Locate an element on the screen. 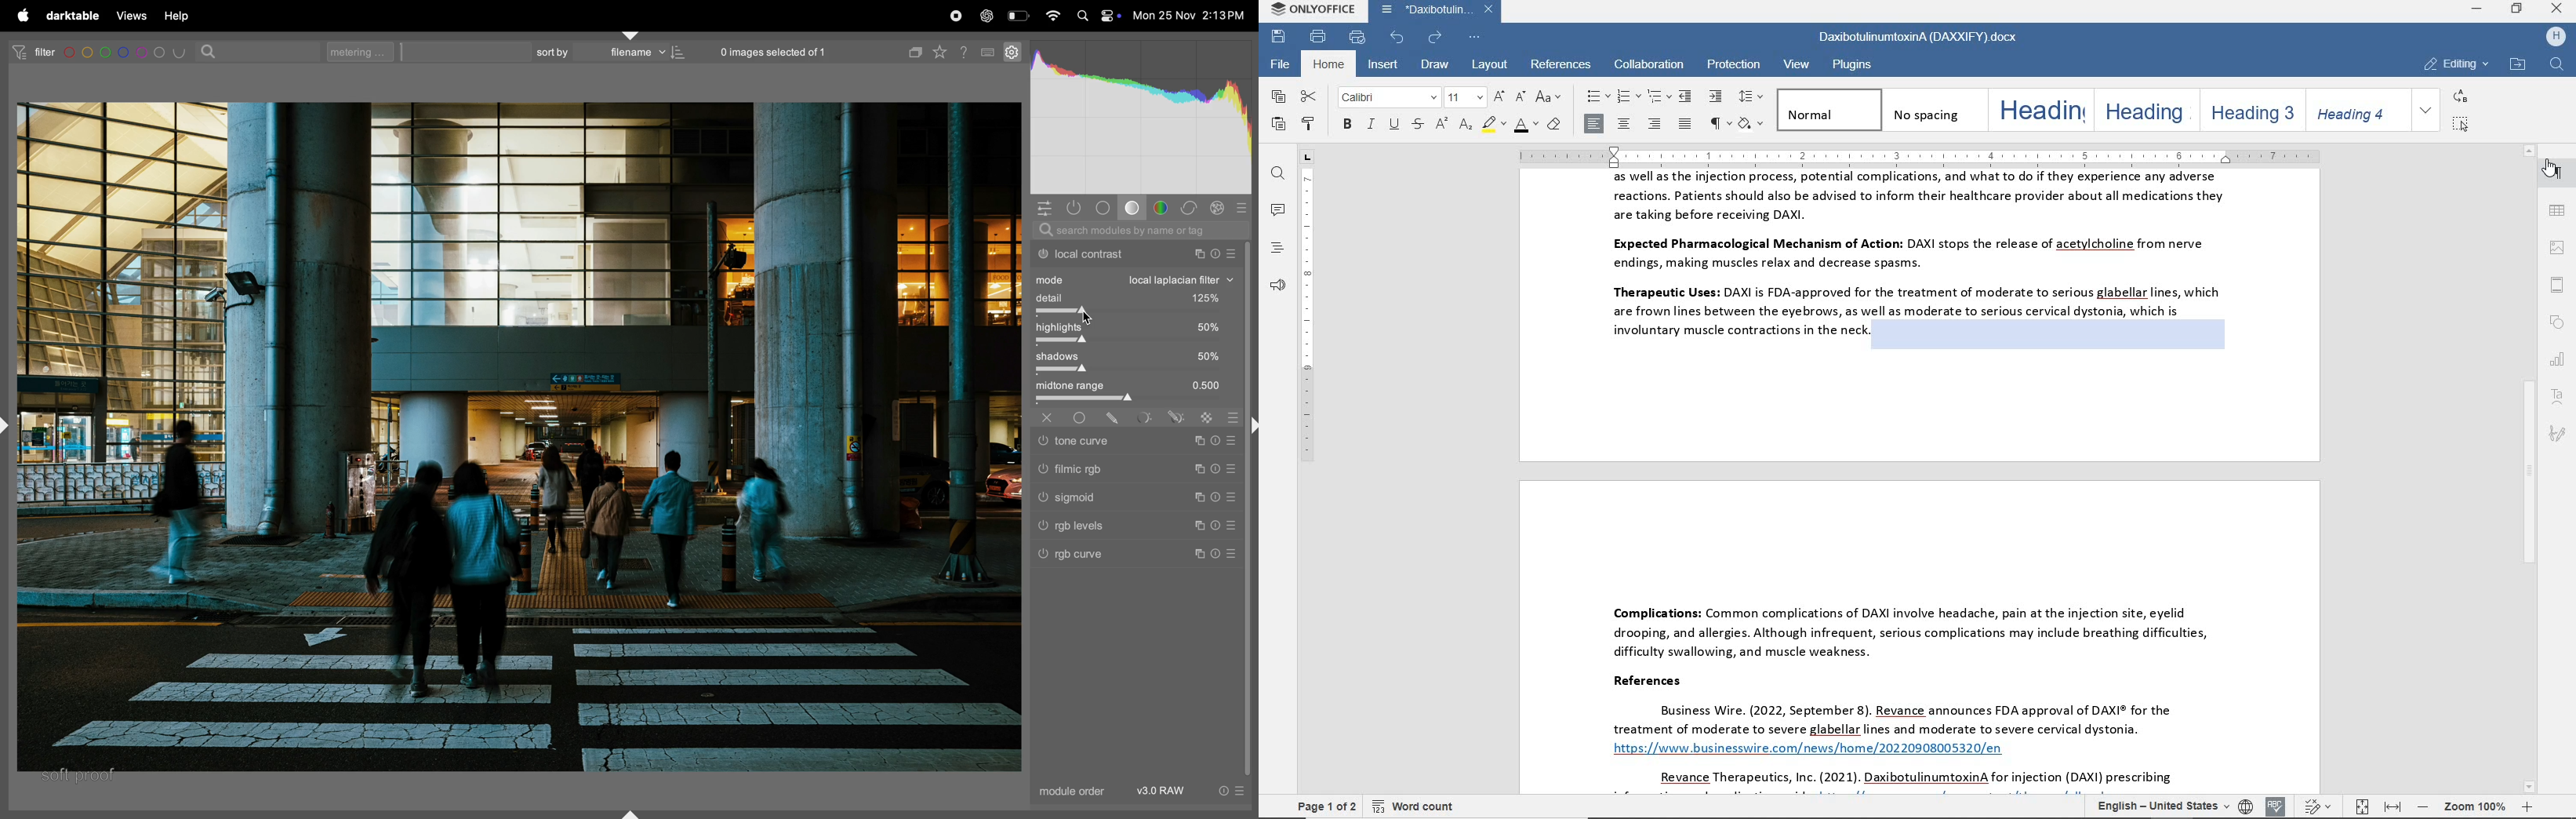  shown activity is located at coordinates (1077, 208).